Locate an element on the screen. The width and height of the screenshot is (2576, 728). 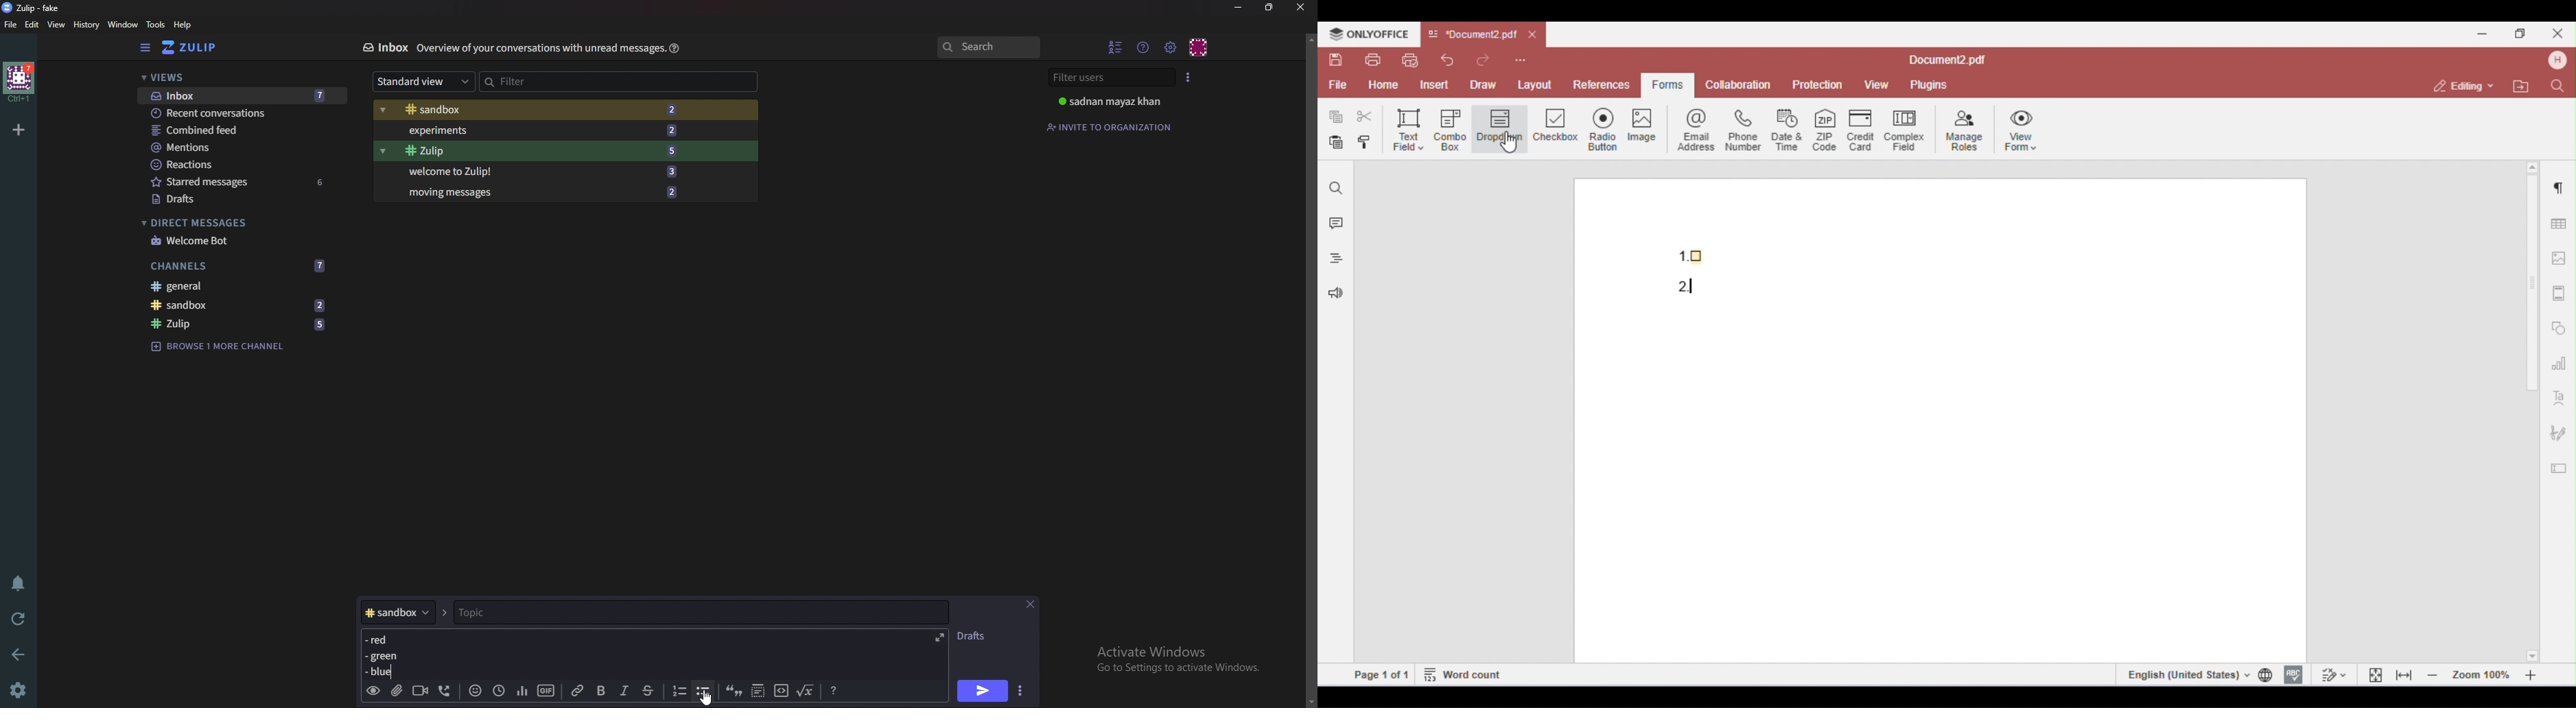
Close message is located at coordinates (1031, 605).